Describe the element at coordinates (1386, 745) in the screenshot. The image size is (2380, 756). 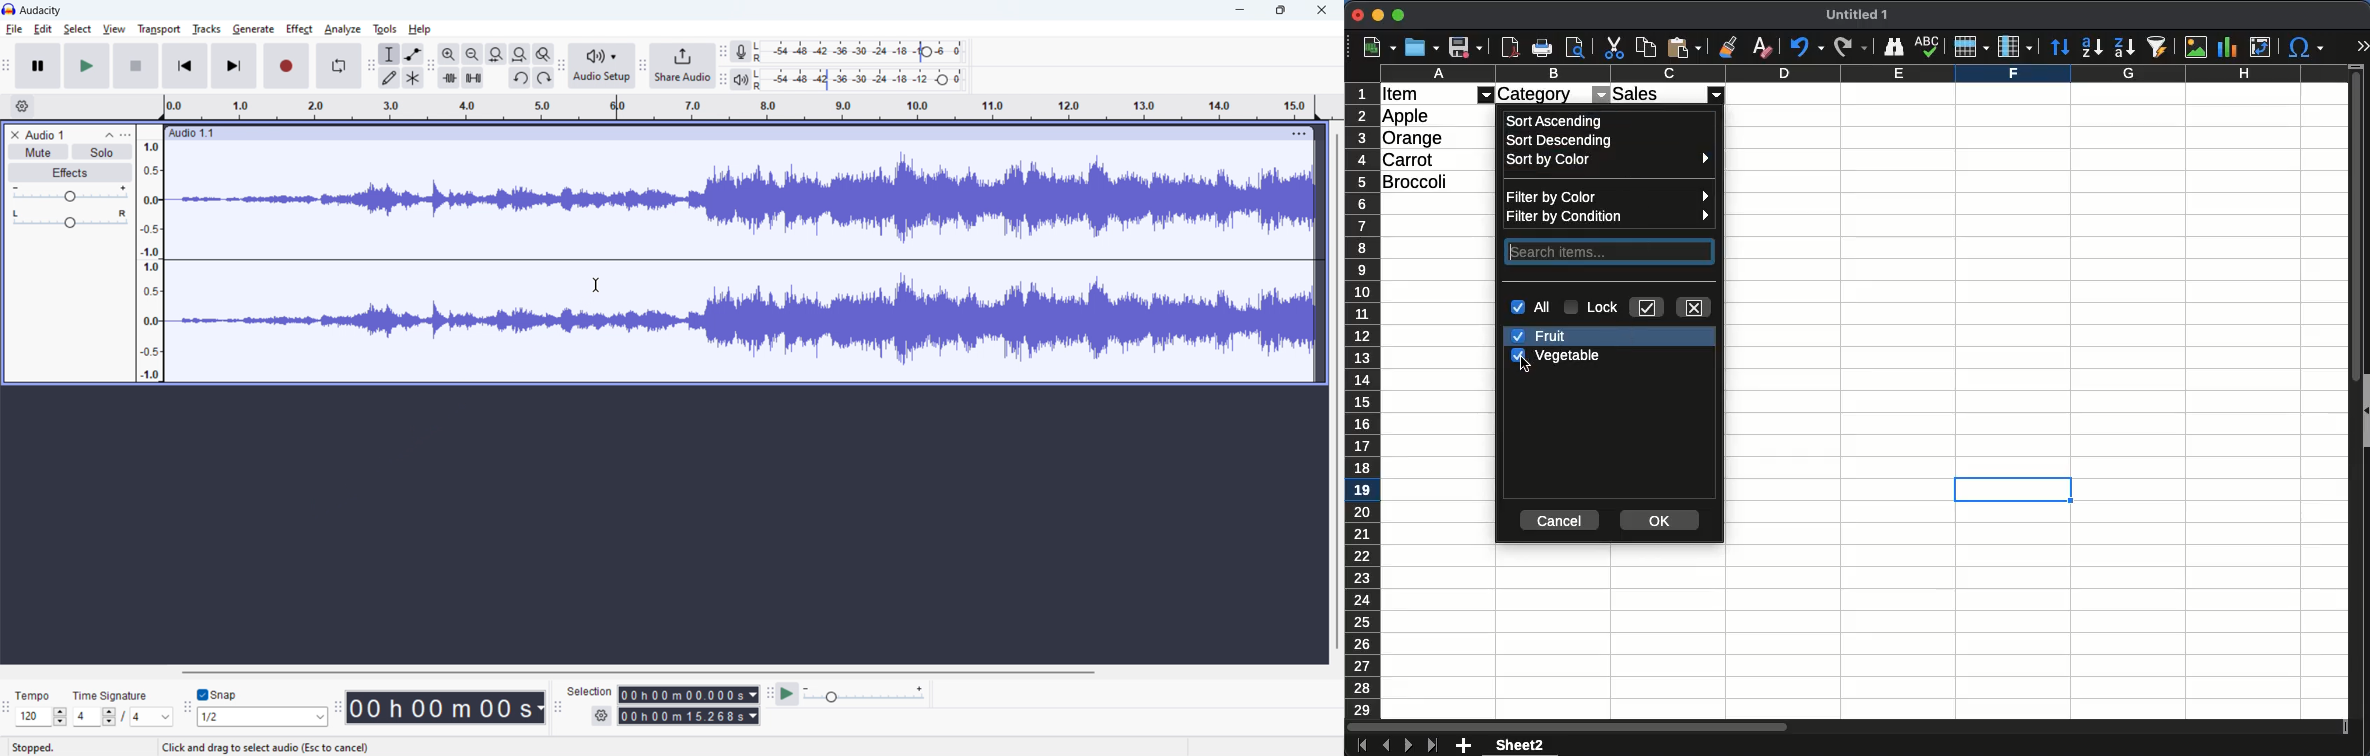
I see `previous sheet` at that location.